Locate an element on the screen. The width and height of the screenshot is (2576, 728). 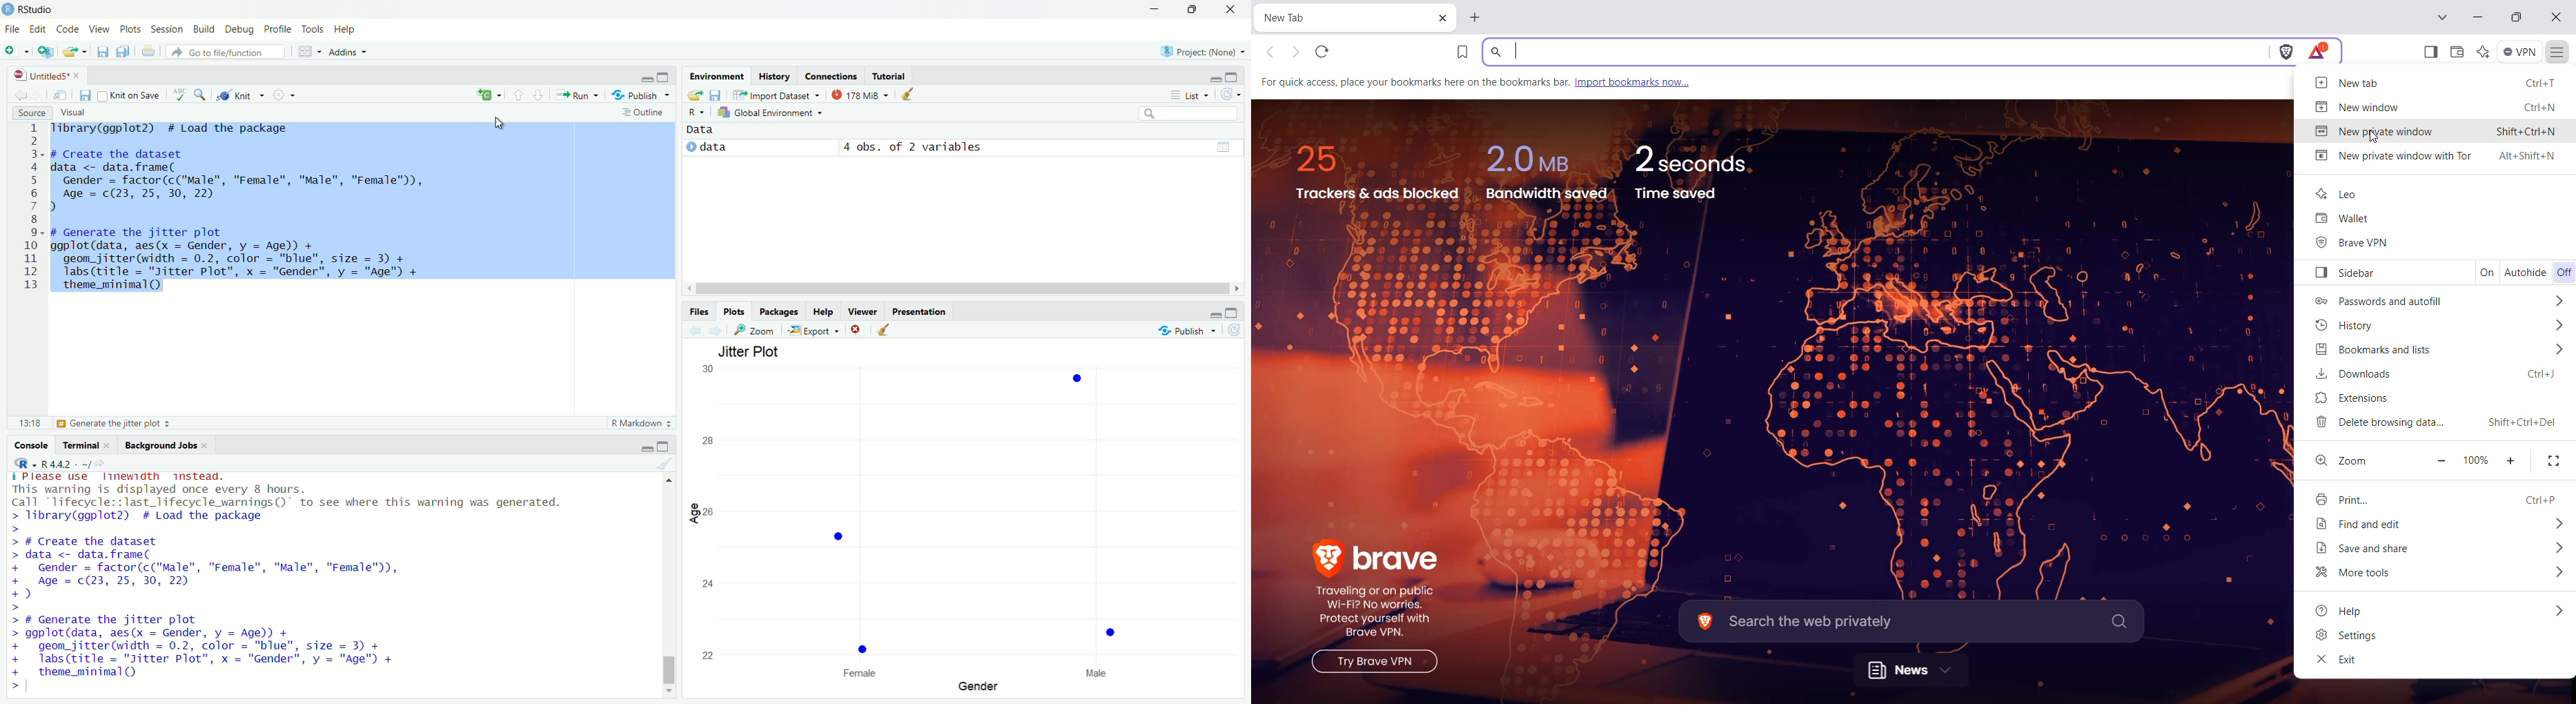
files is located at coordinates (699, 310).